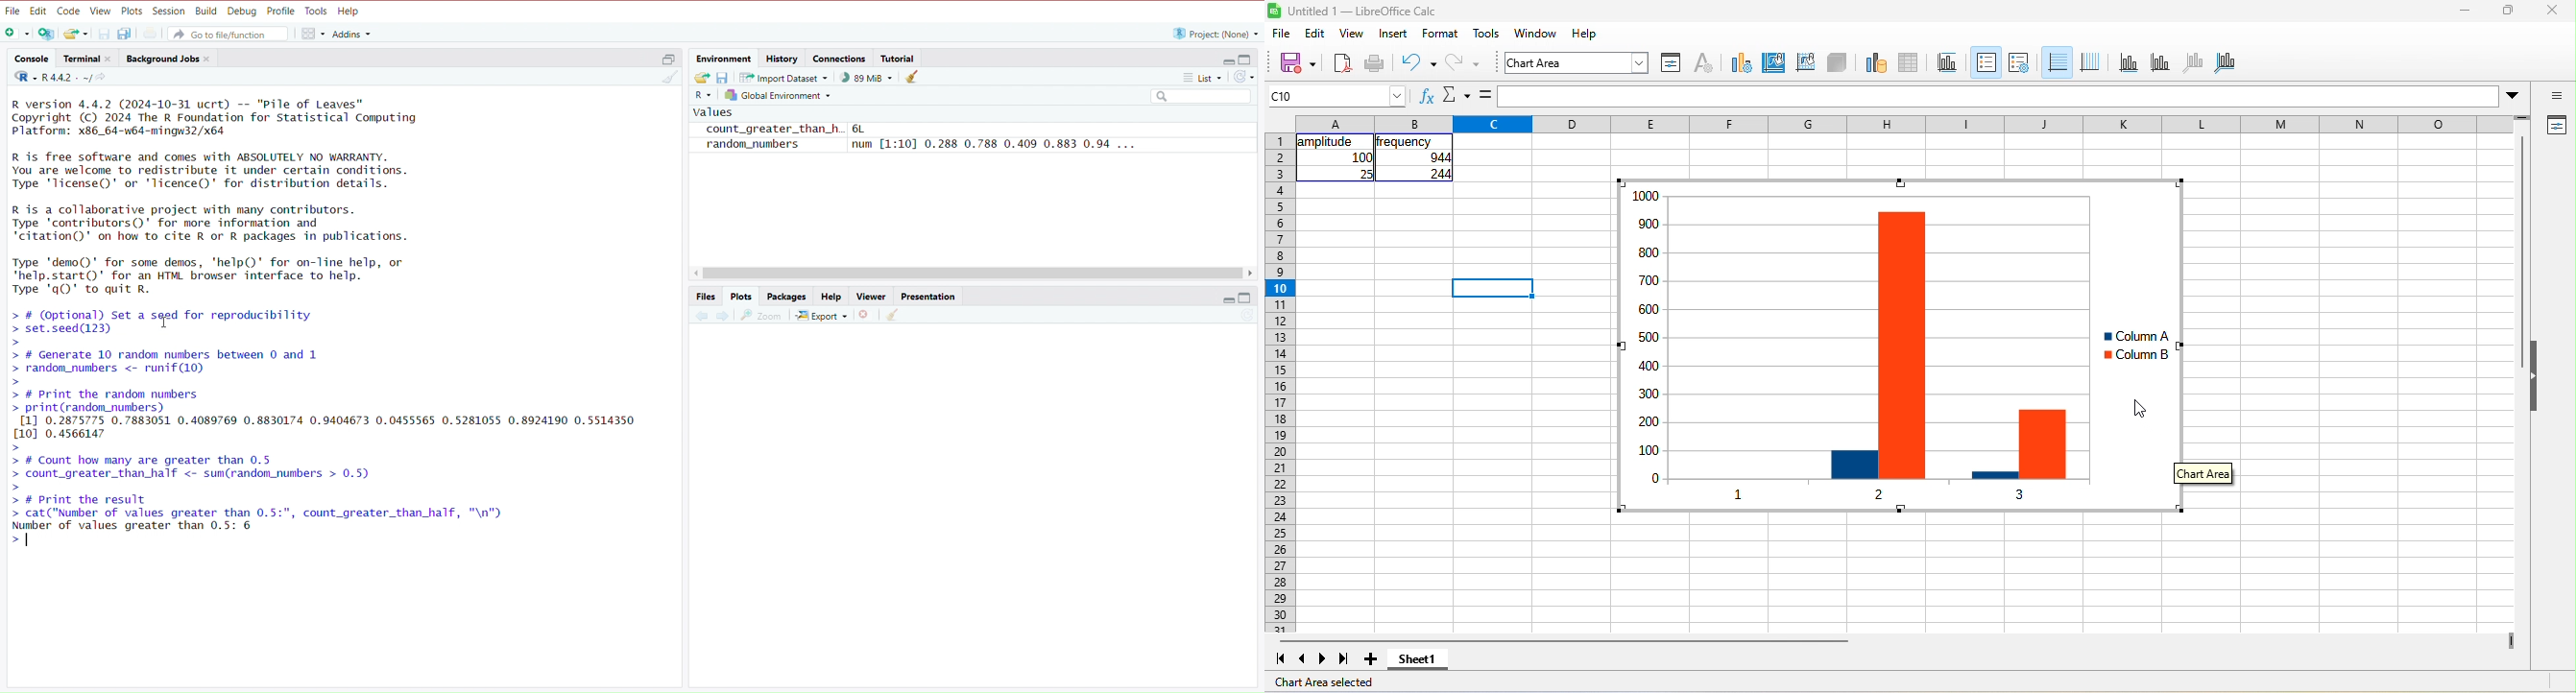  I want to click on Save all open files, so click(124, 34).